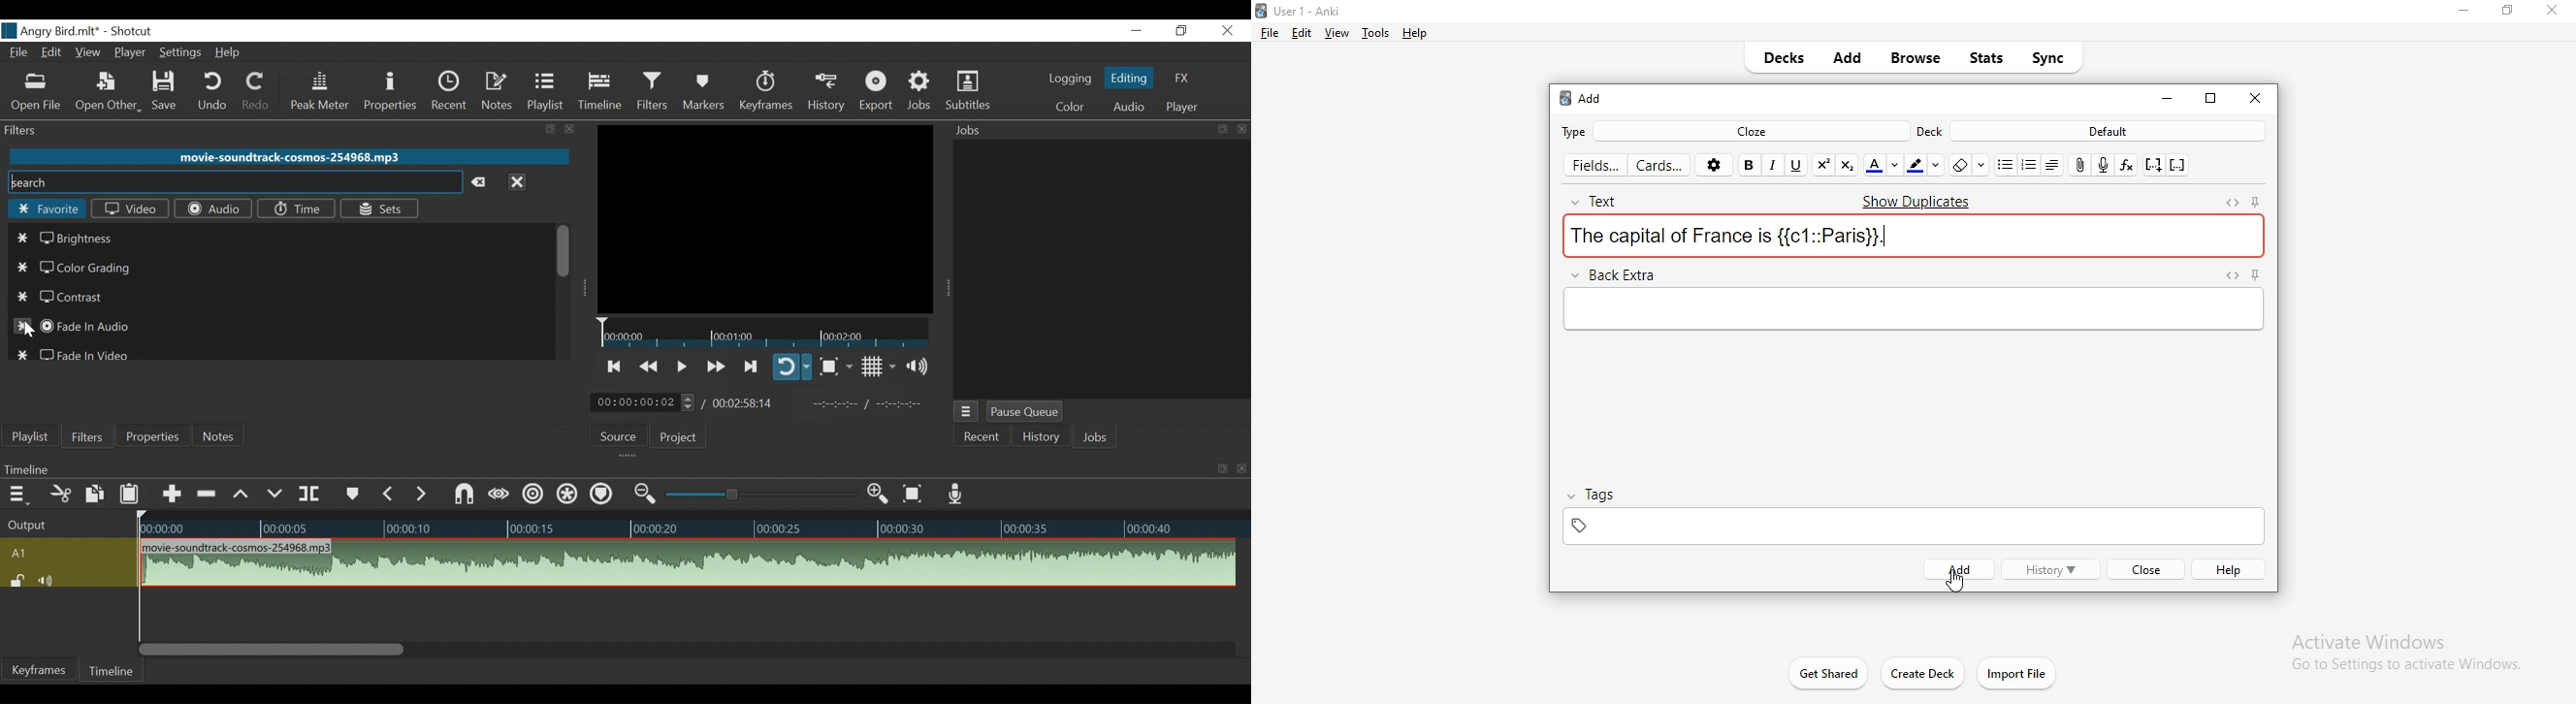 The height and width of the screenshot is (728, 2576). Describe the element at coordinates (2212, 100) in the screenshot. I see `restore` at that location.